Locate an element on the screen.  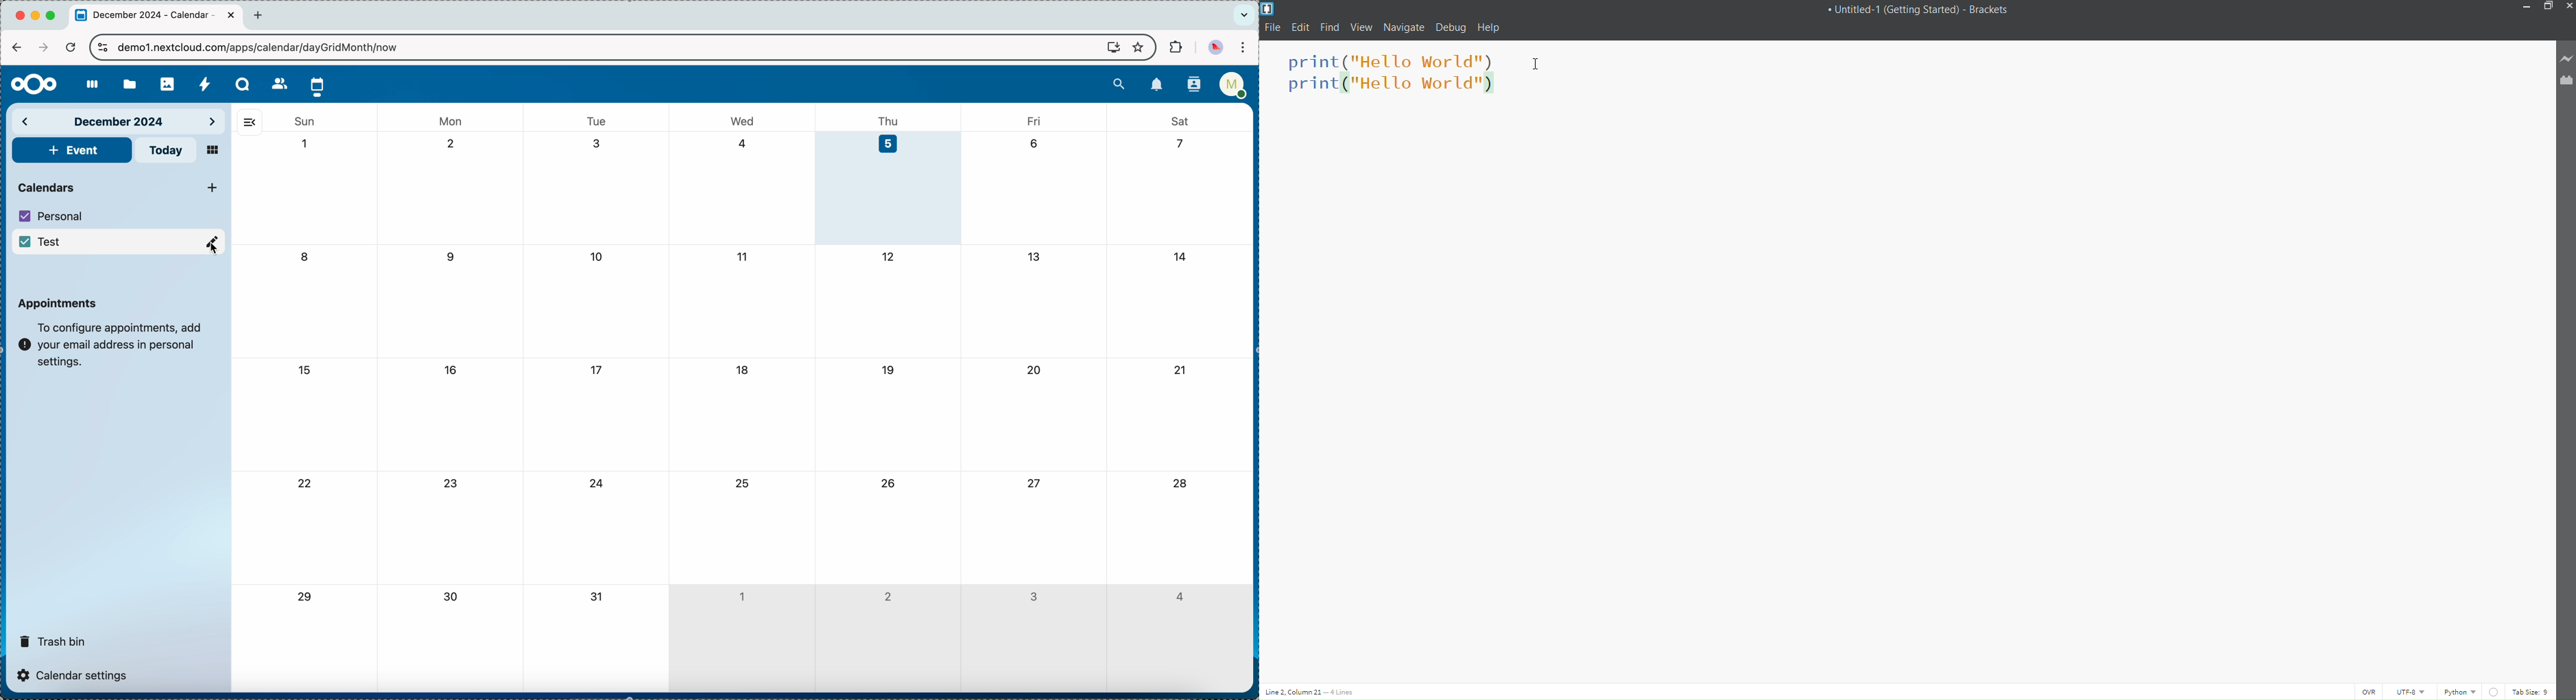
edit is located at coordinates (1301, 28).